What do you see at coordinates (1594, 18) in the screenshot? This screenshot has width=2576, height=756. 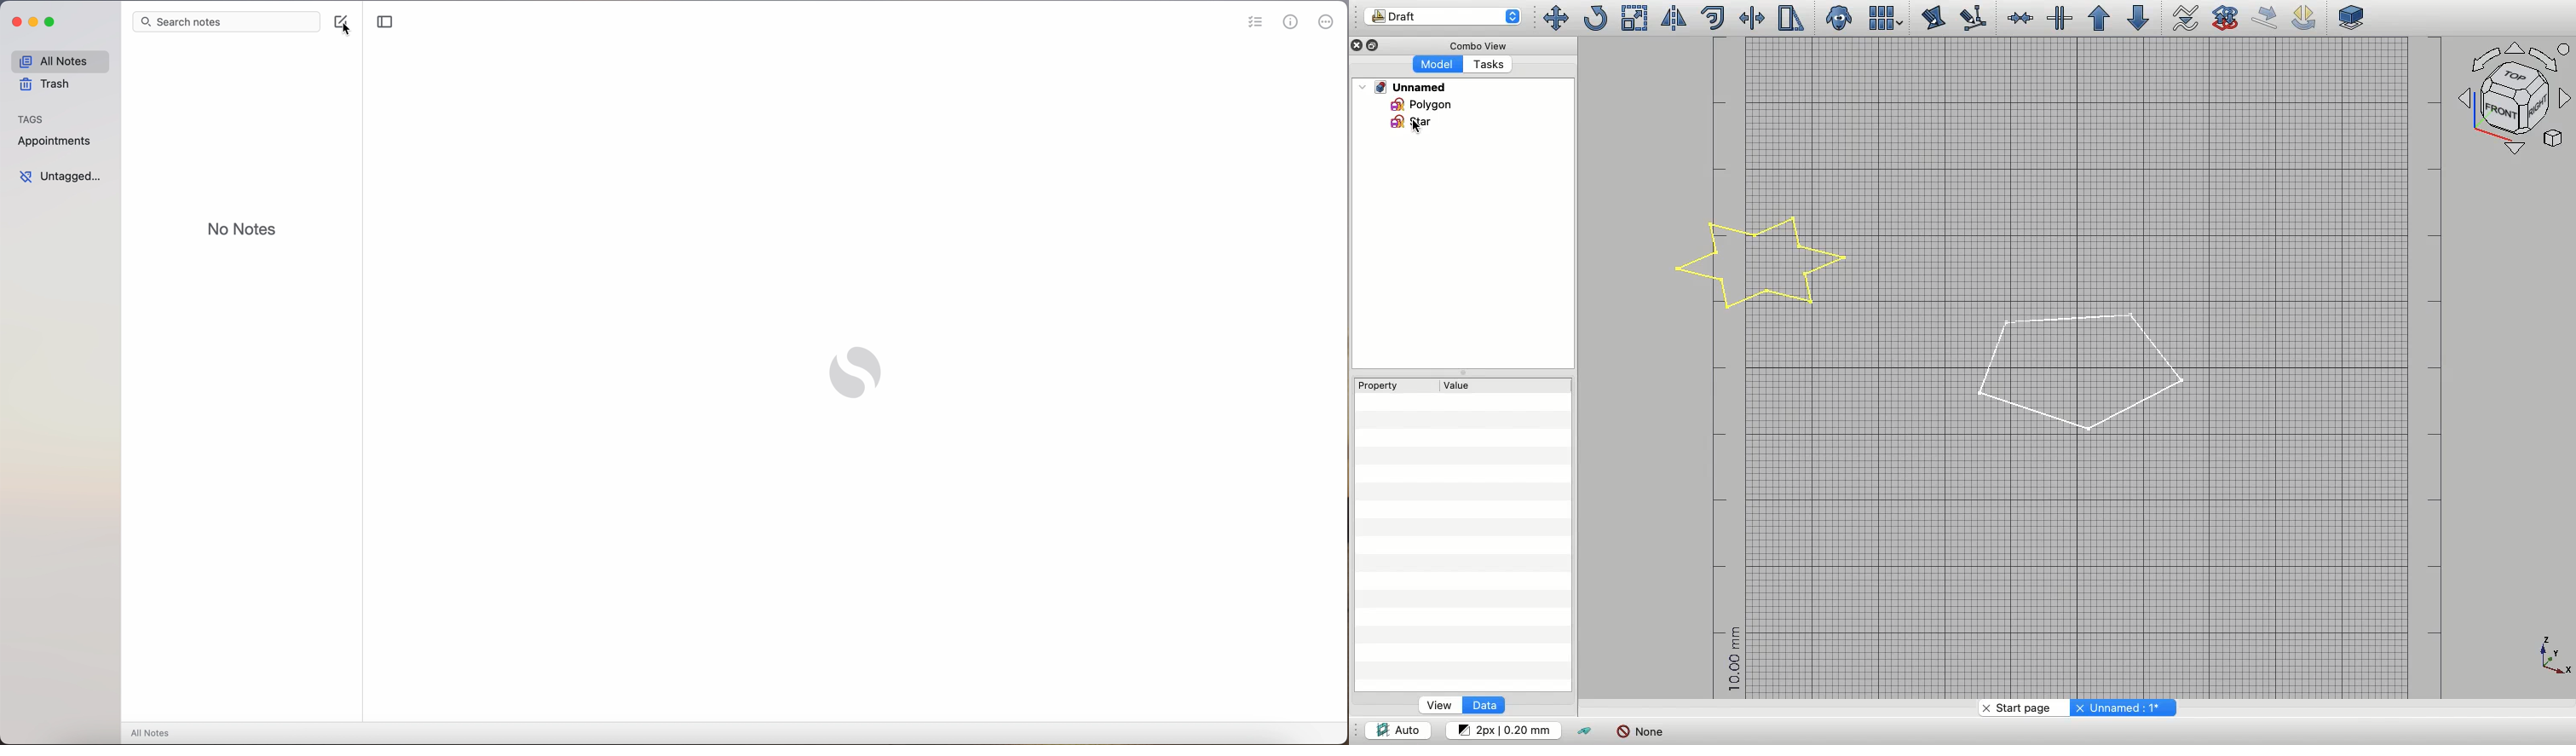 I see `Rotate` at bounding box center [1594, 18].